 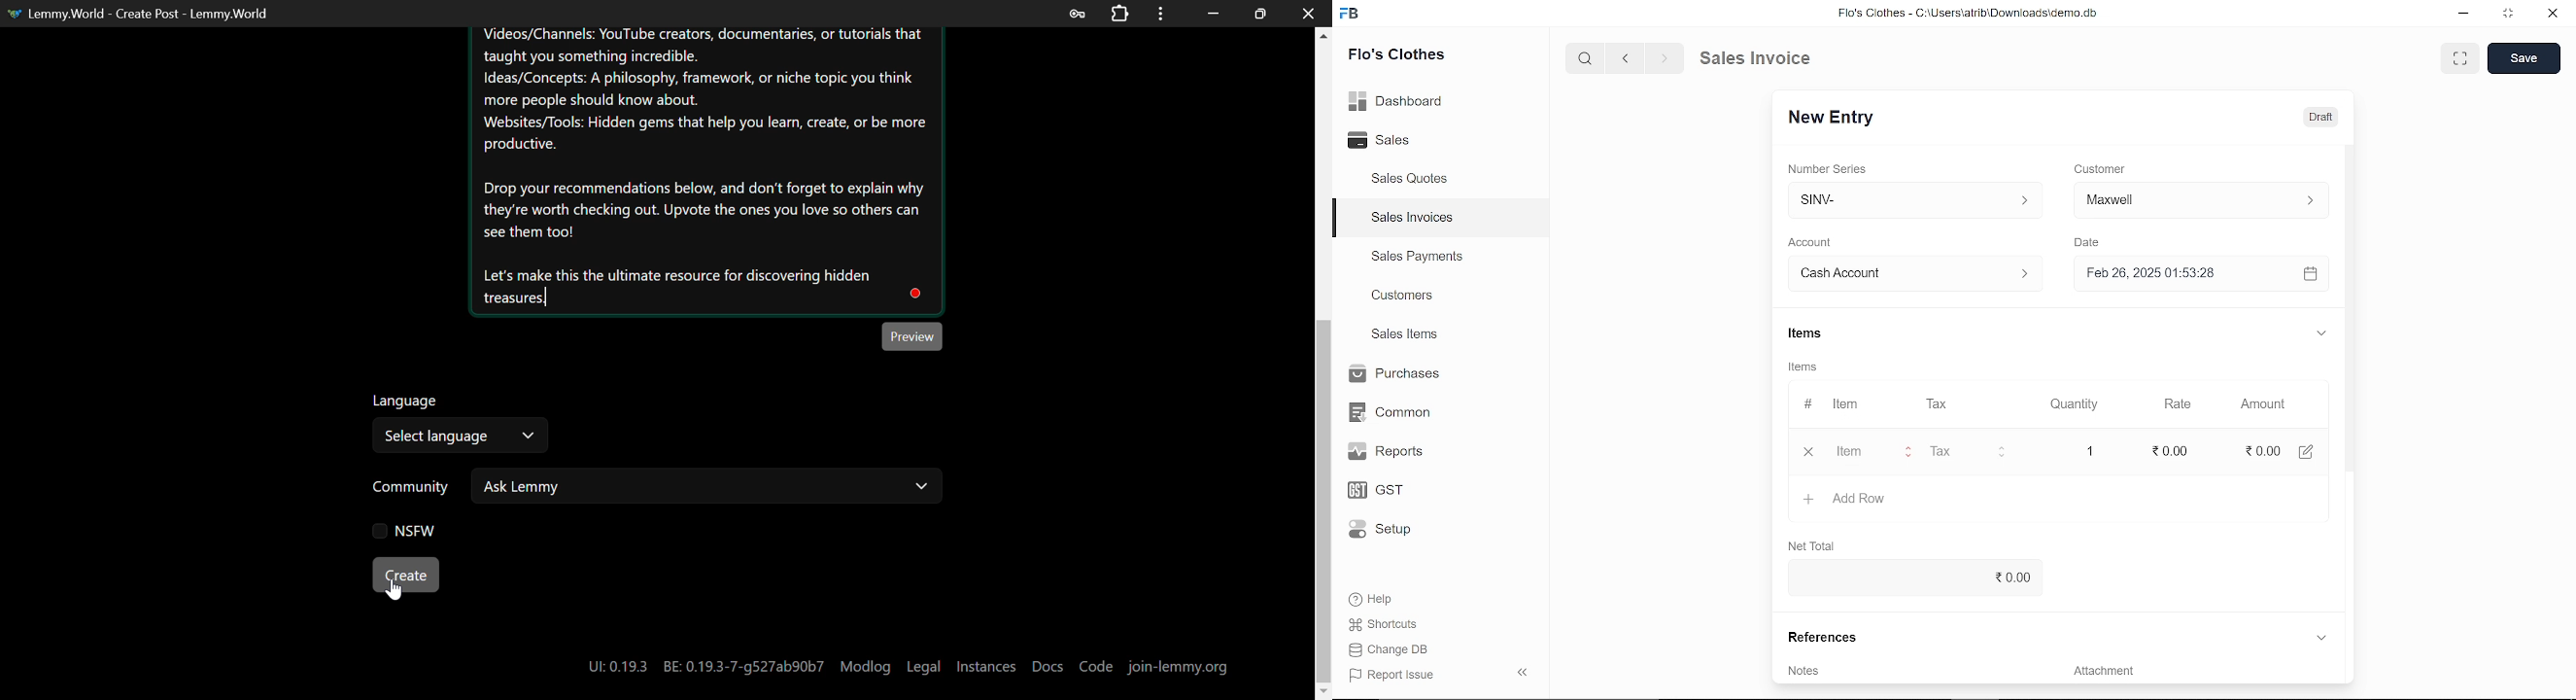 I want to click on full screen, so click(x=2459, y=58).